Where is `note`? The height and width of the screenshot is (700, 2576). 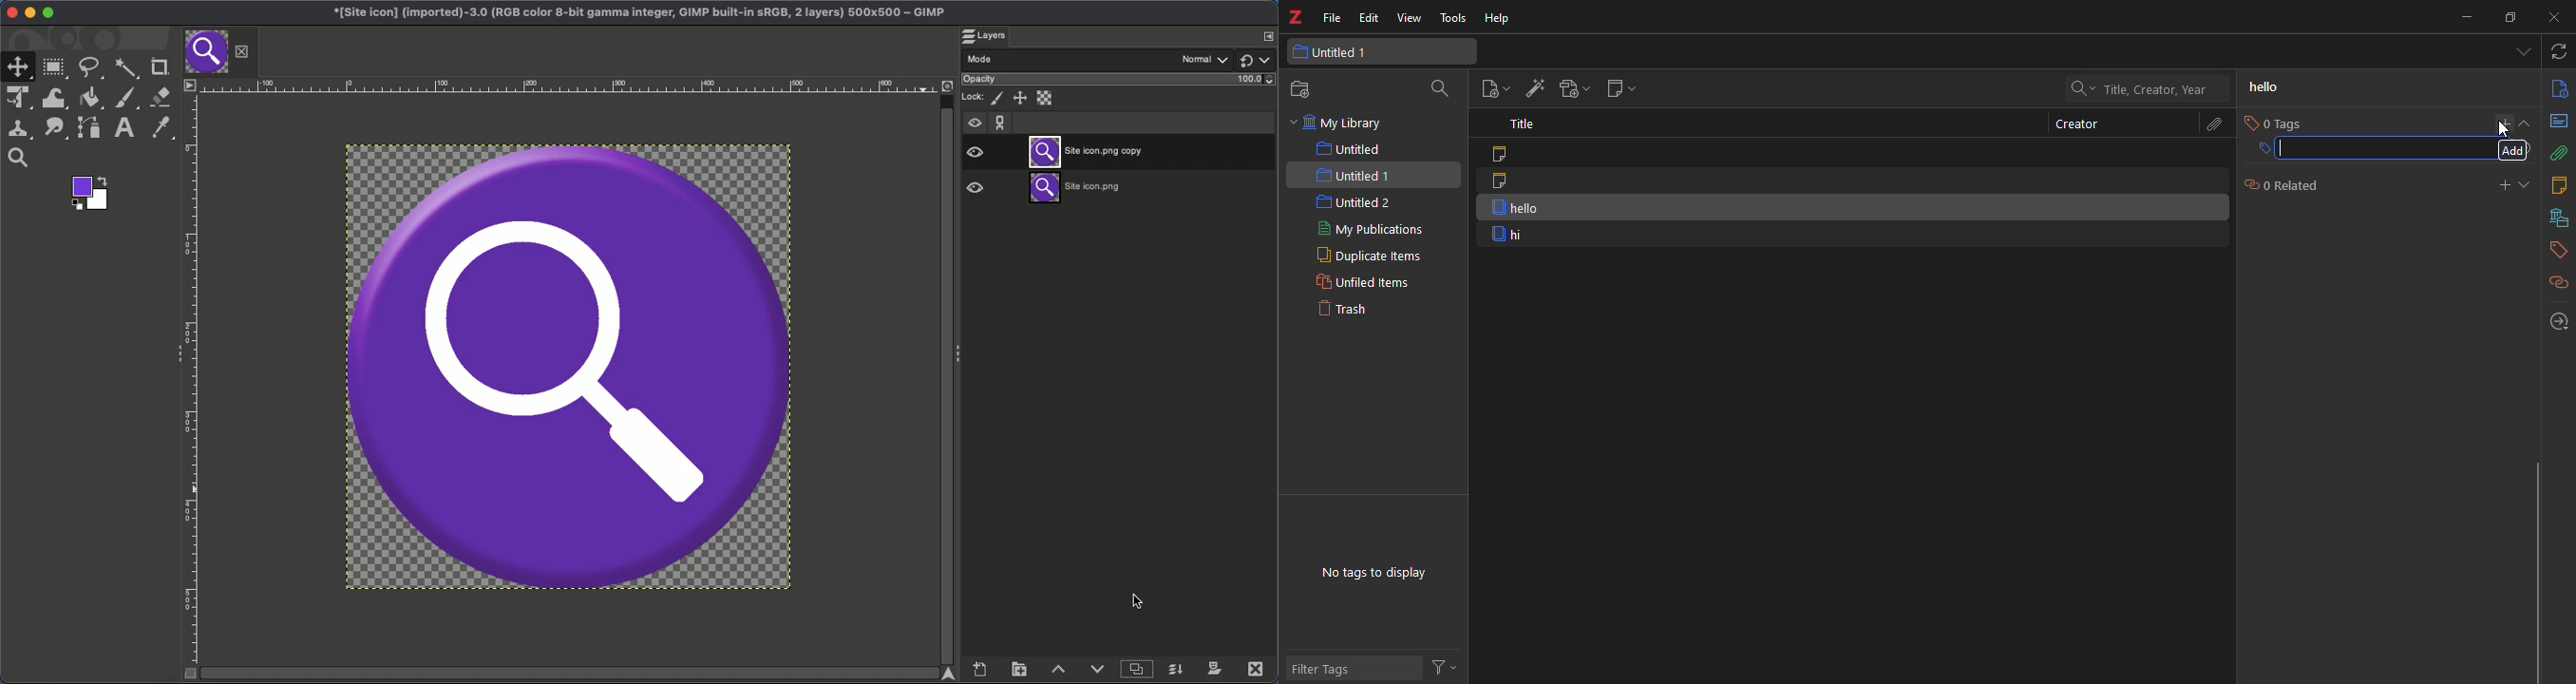 note is located at coordinates (1504, 180).